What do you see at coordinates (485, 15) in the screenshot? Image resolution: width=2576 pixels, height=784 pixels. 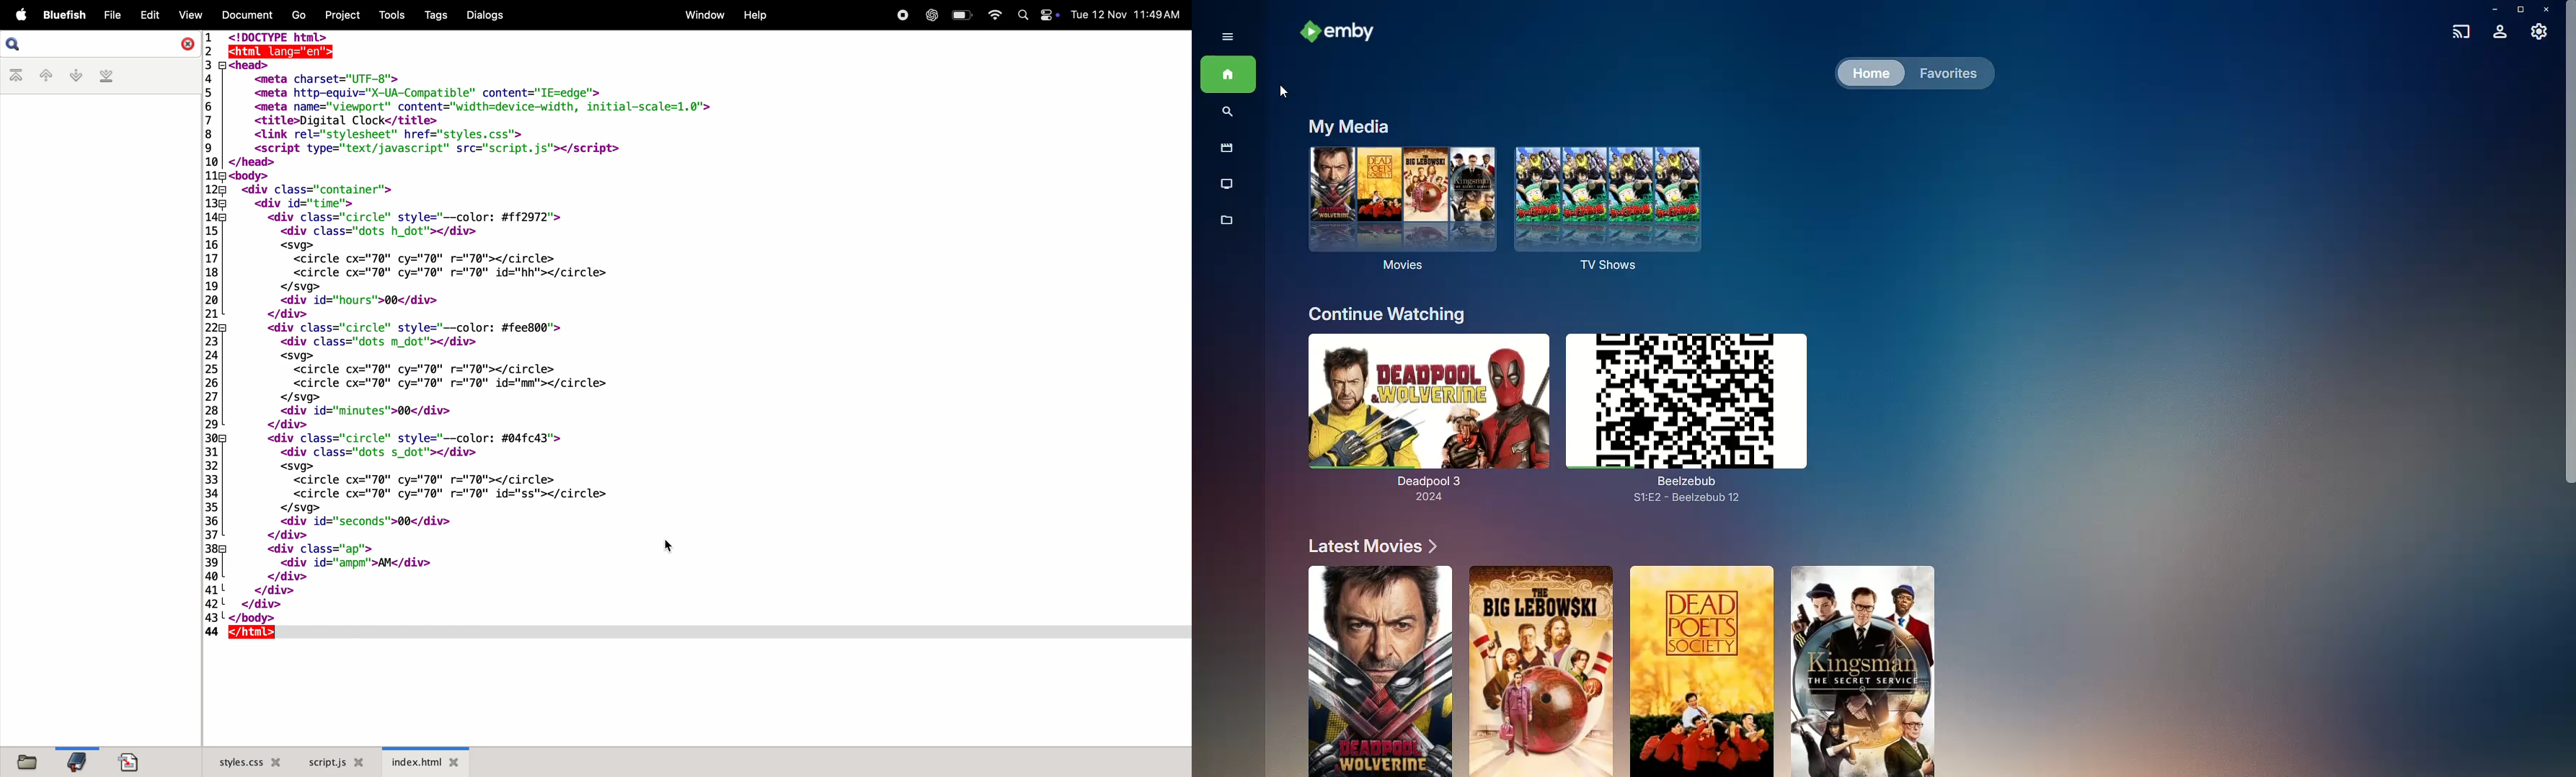 I see `dialogs` at bounding box center [485, 15].